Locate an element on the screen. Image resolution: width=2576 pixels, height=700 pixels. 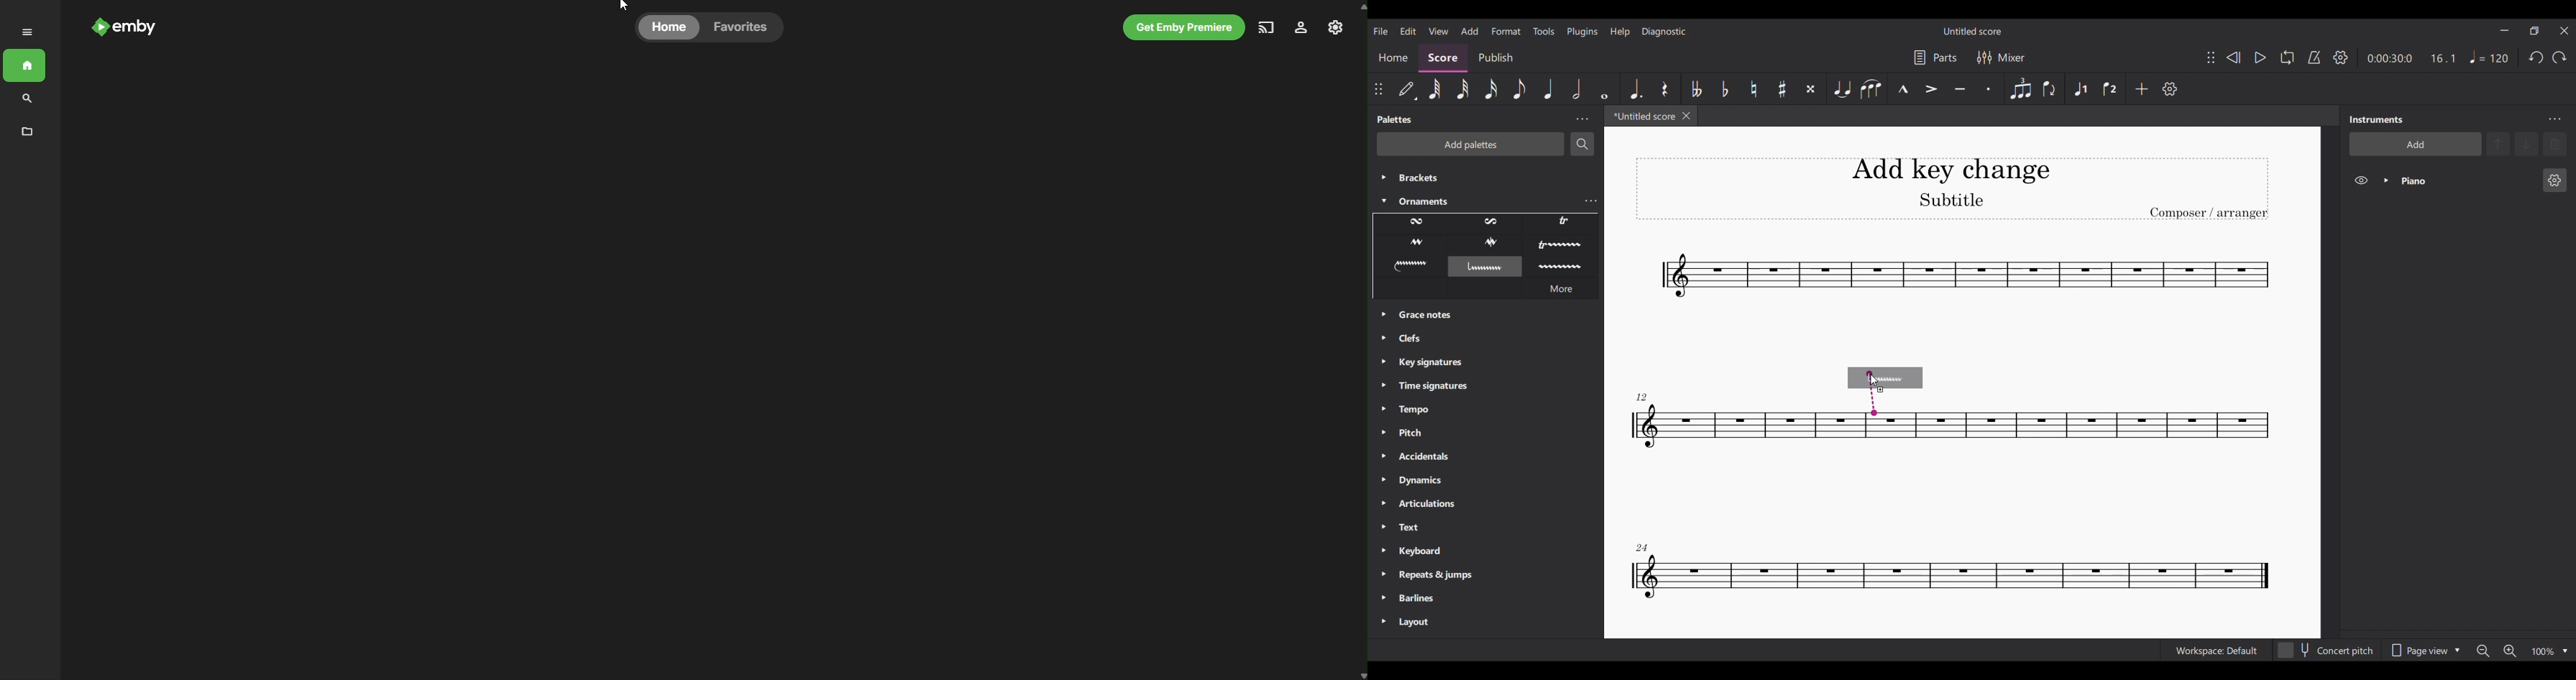
Marcato is located at coordinates (1903, 89).